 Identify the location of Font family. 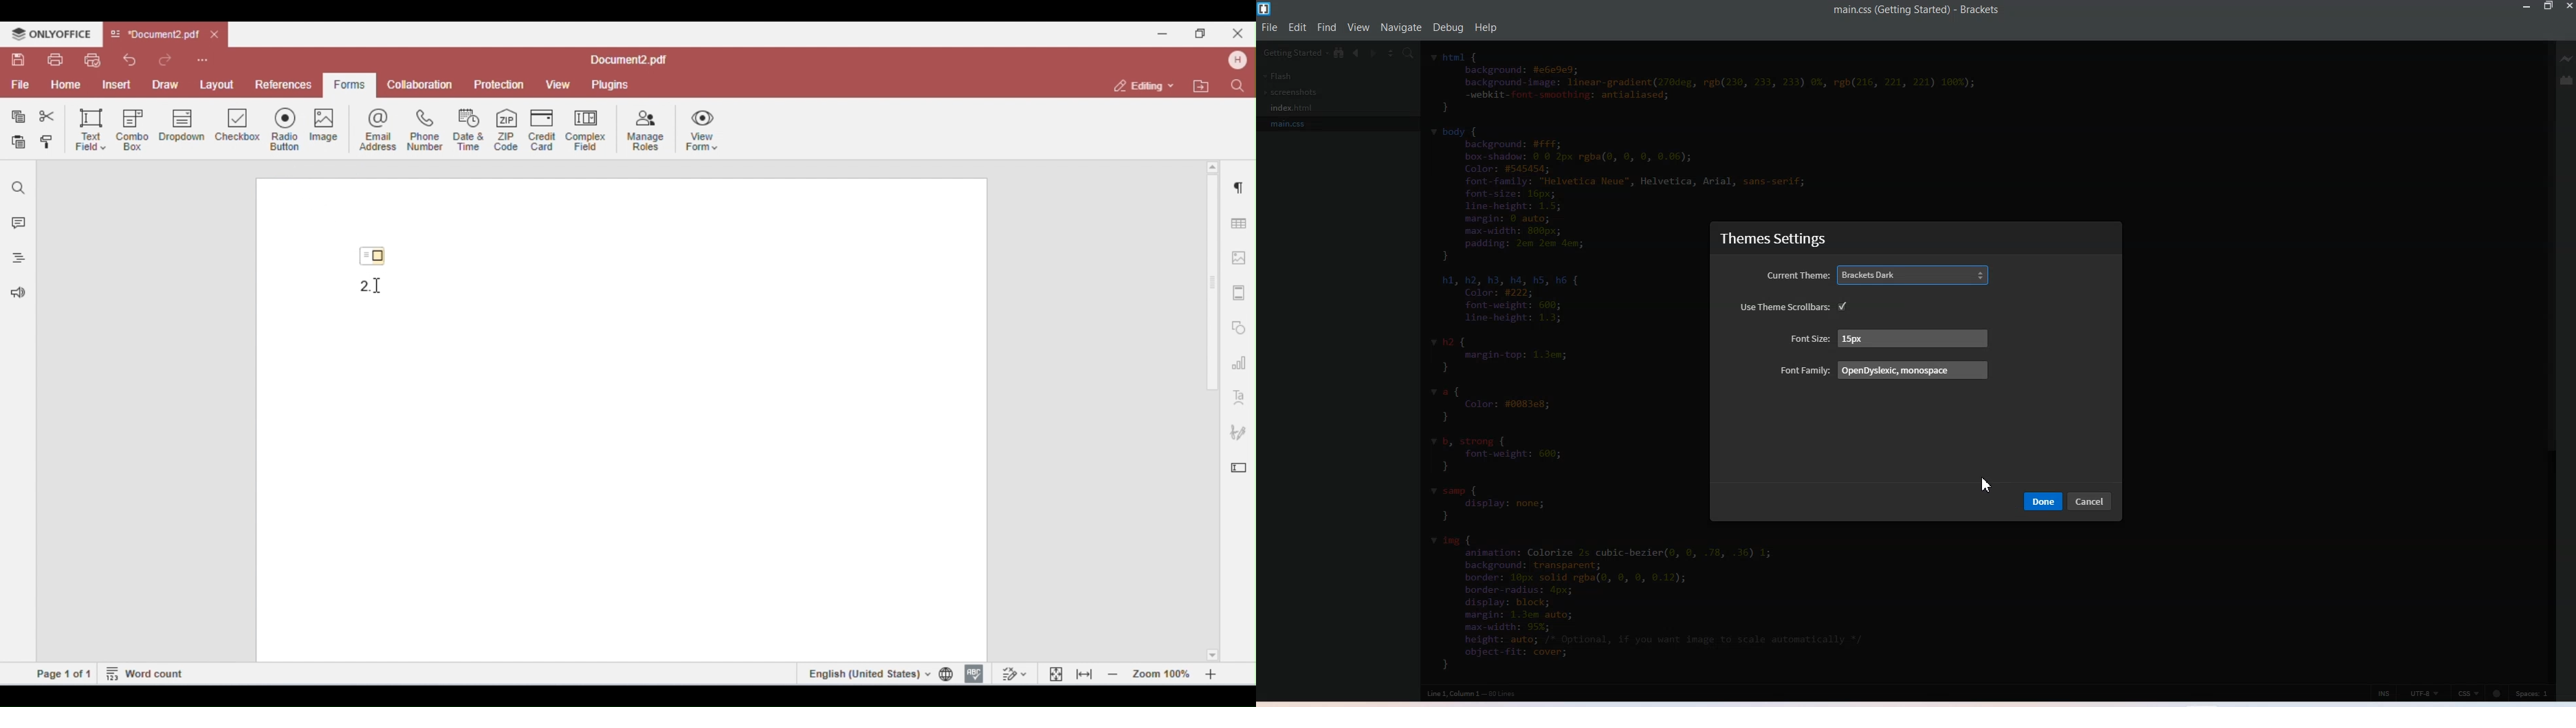
(1805, 370).